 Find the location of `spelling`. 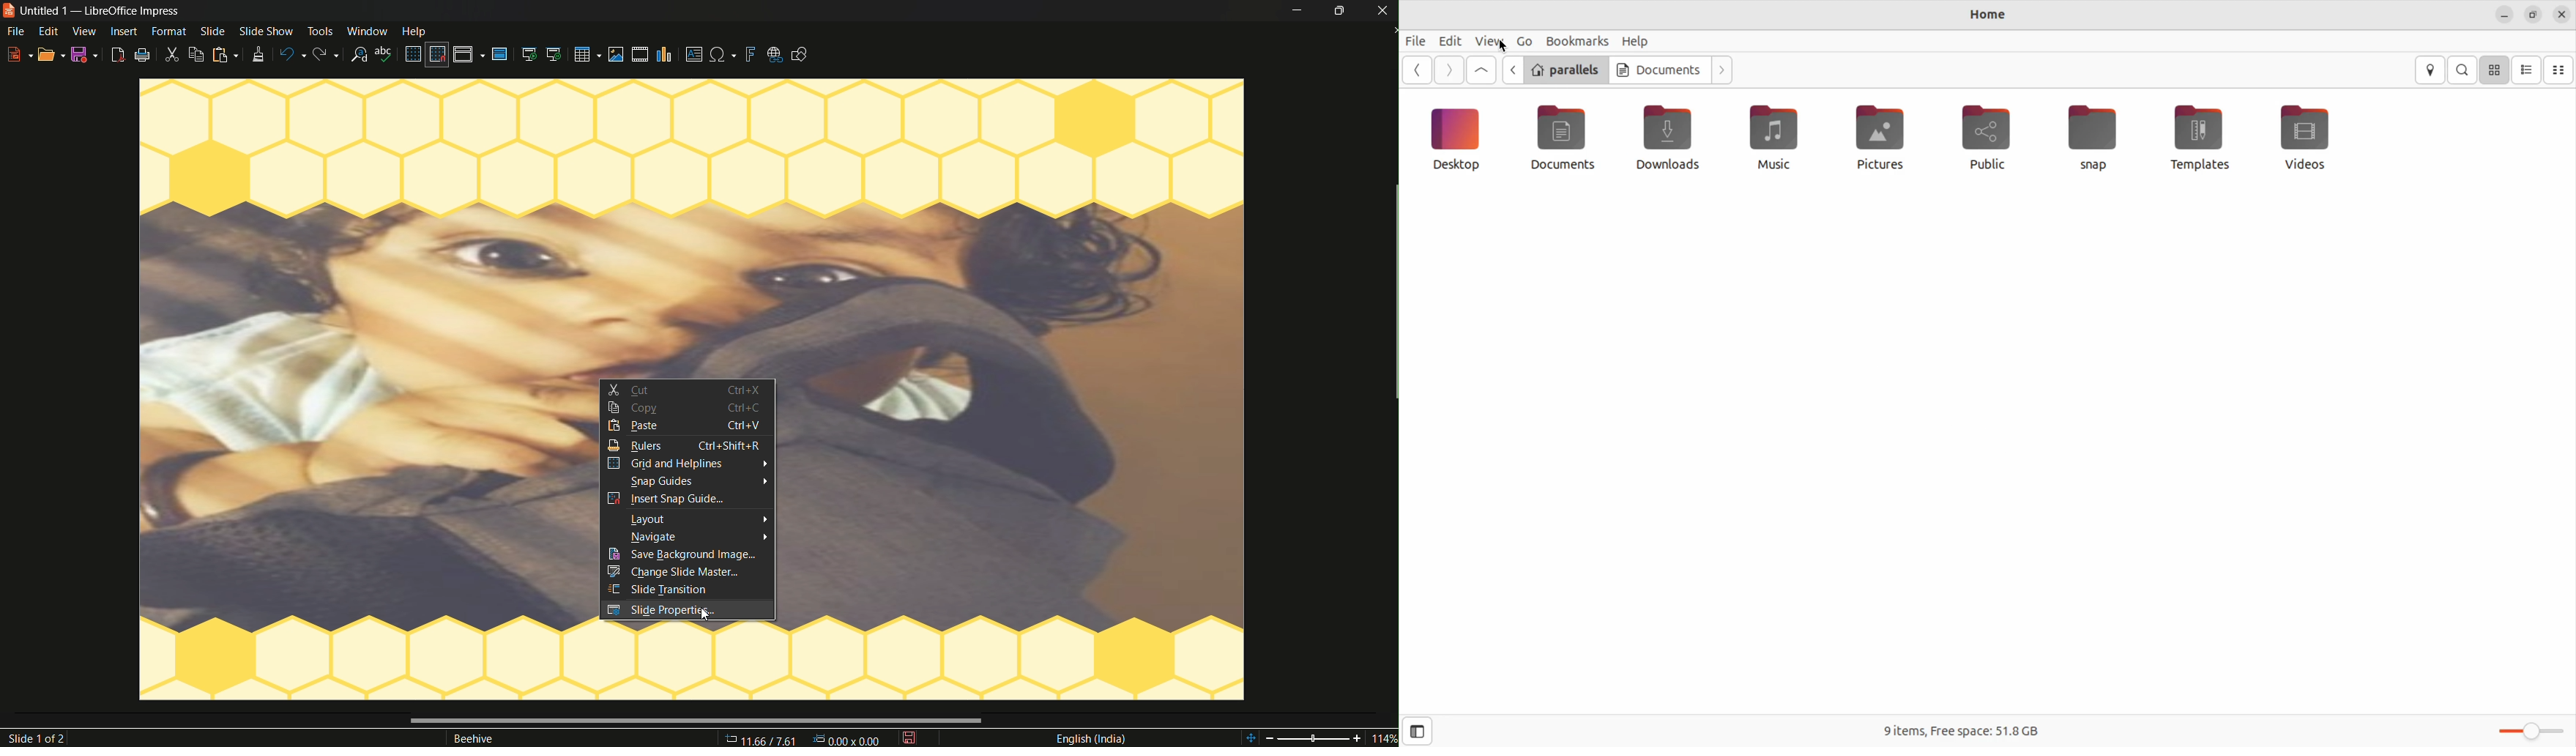

spelling is located at coordinates (386, 54).